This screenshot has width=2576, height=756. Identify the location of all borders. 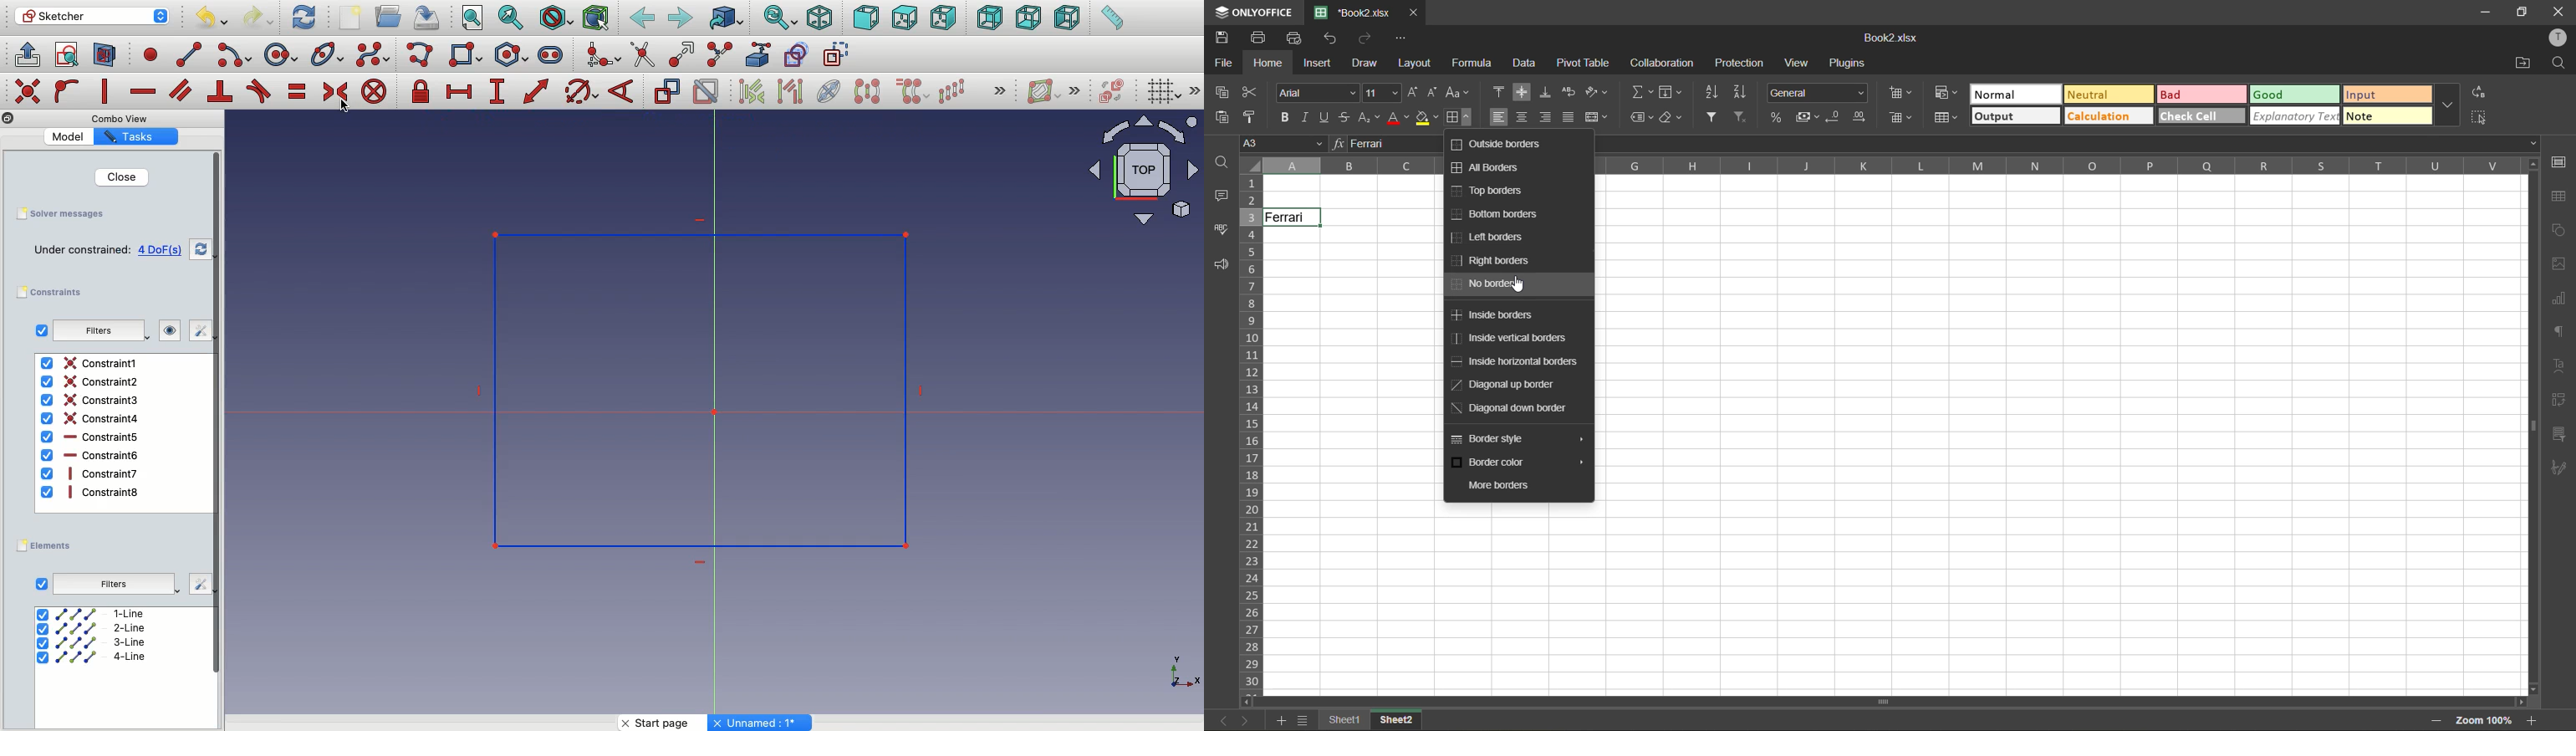
(1486, 167).